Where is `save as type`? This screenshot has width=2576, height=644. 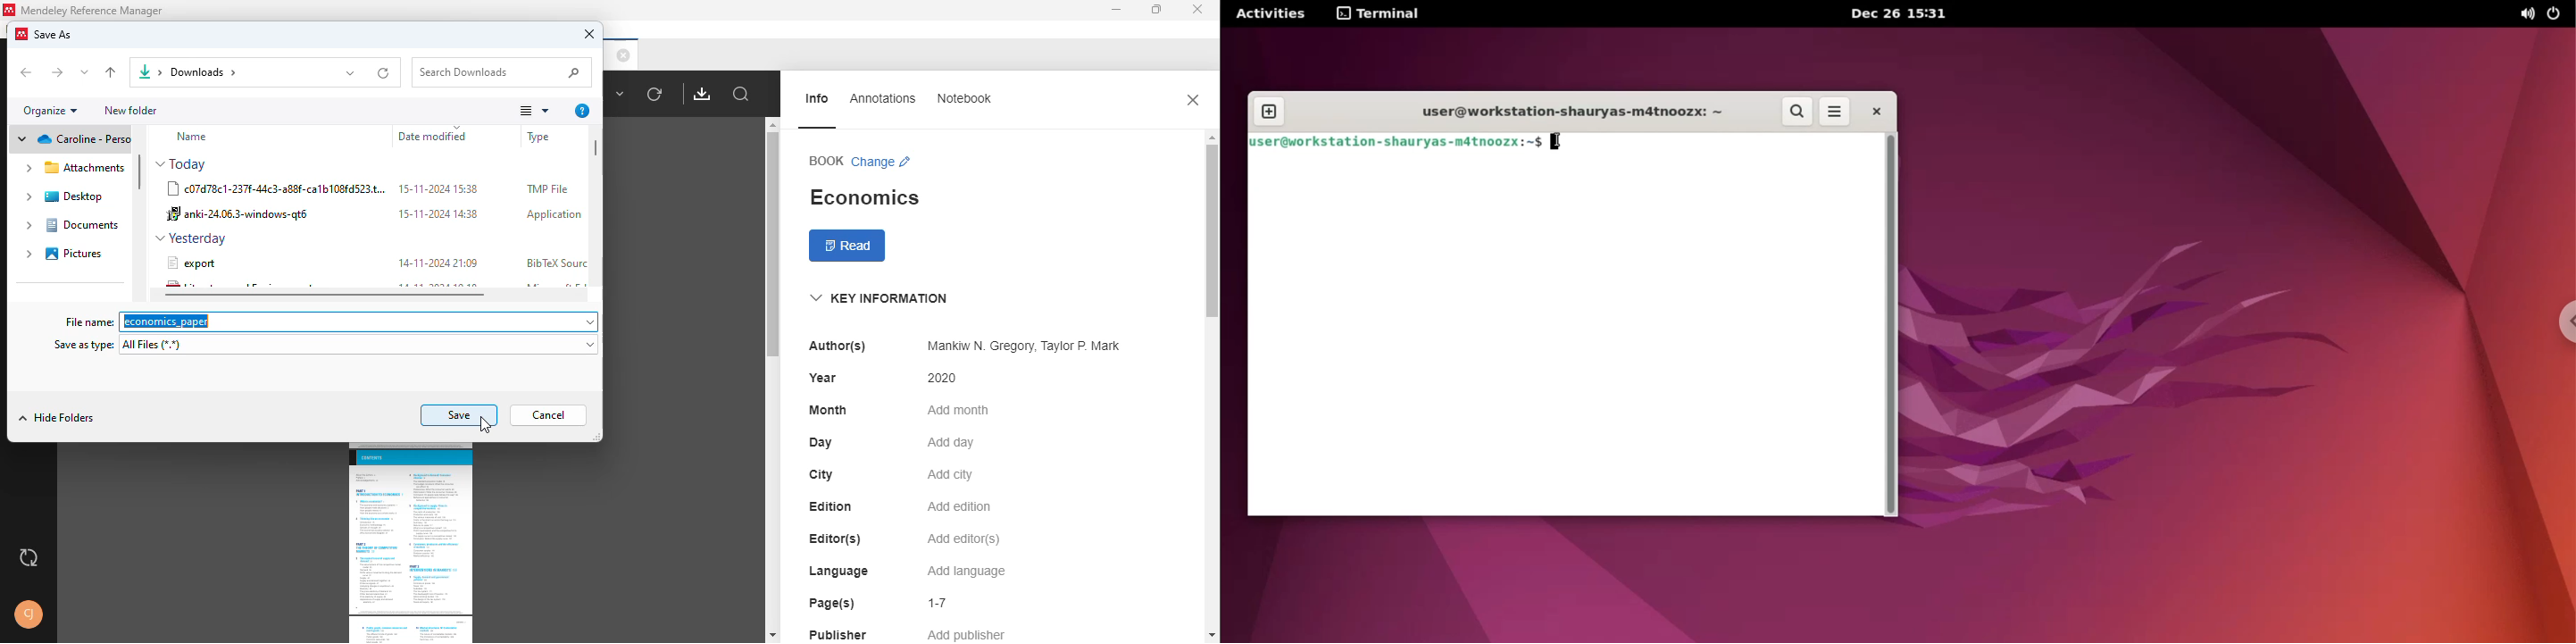 save as type is located at coordinates (85, 346).